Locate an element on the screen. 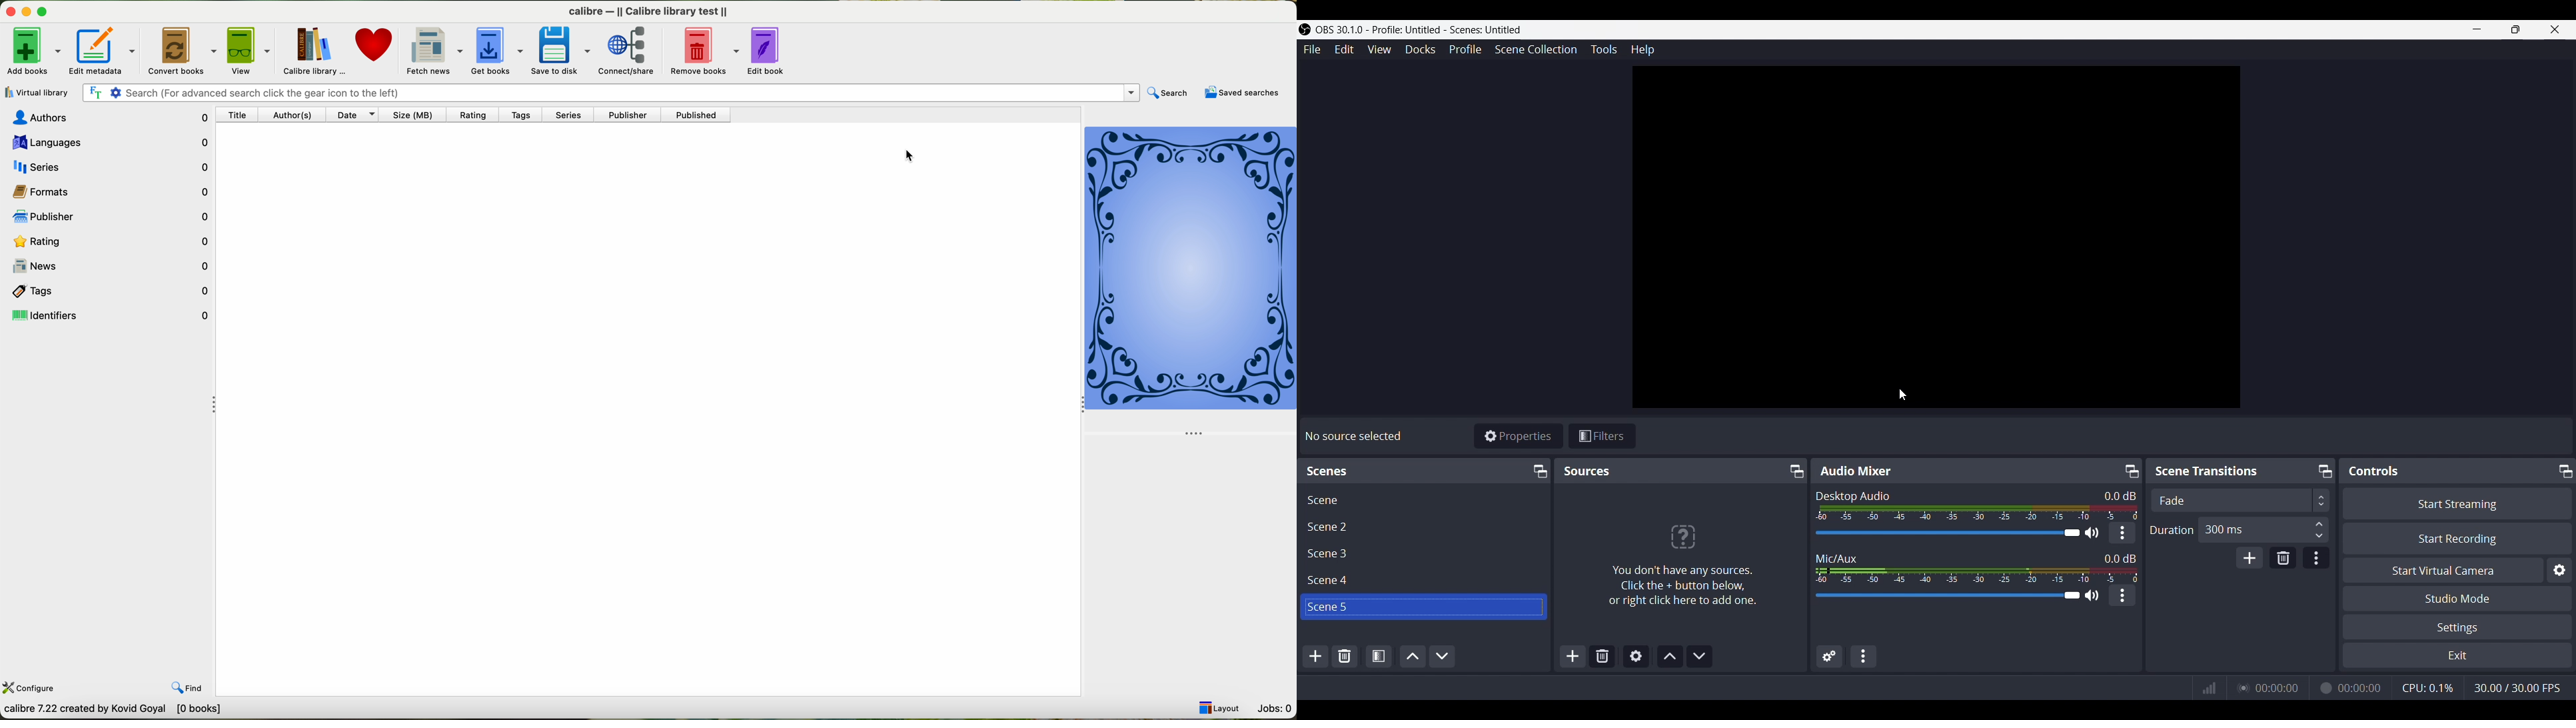 This screenshot has height=728, width=2576. Scene 2 is located at coordinates (1423, 526).